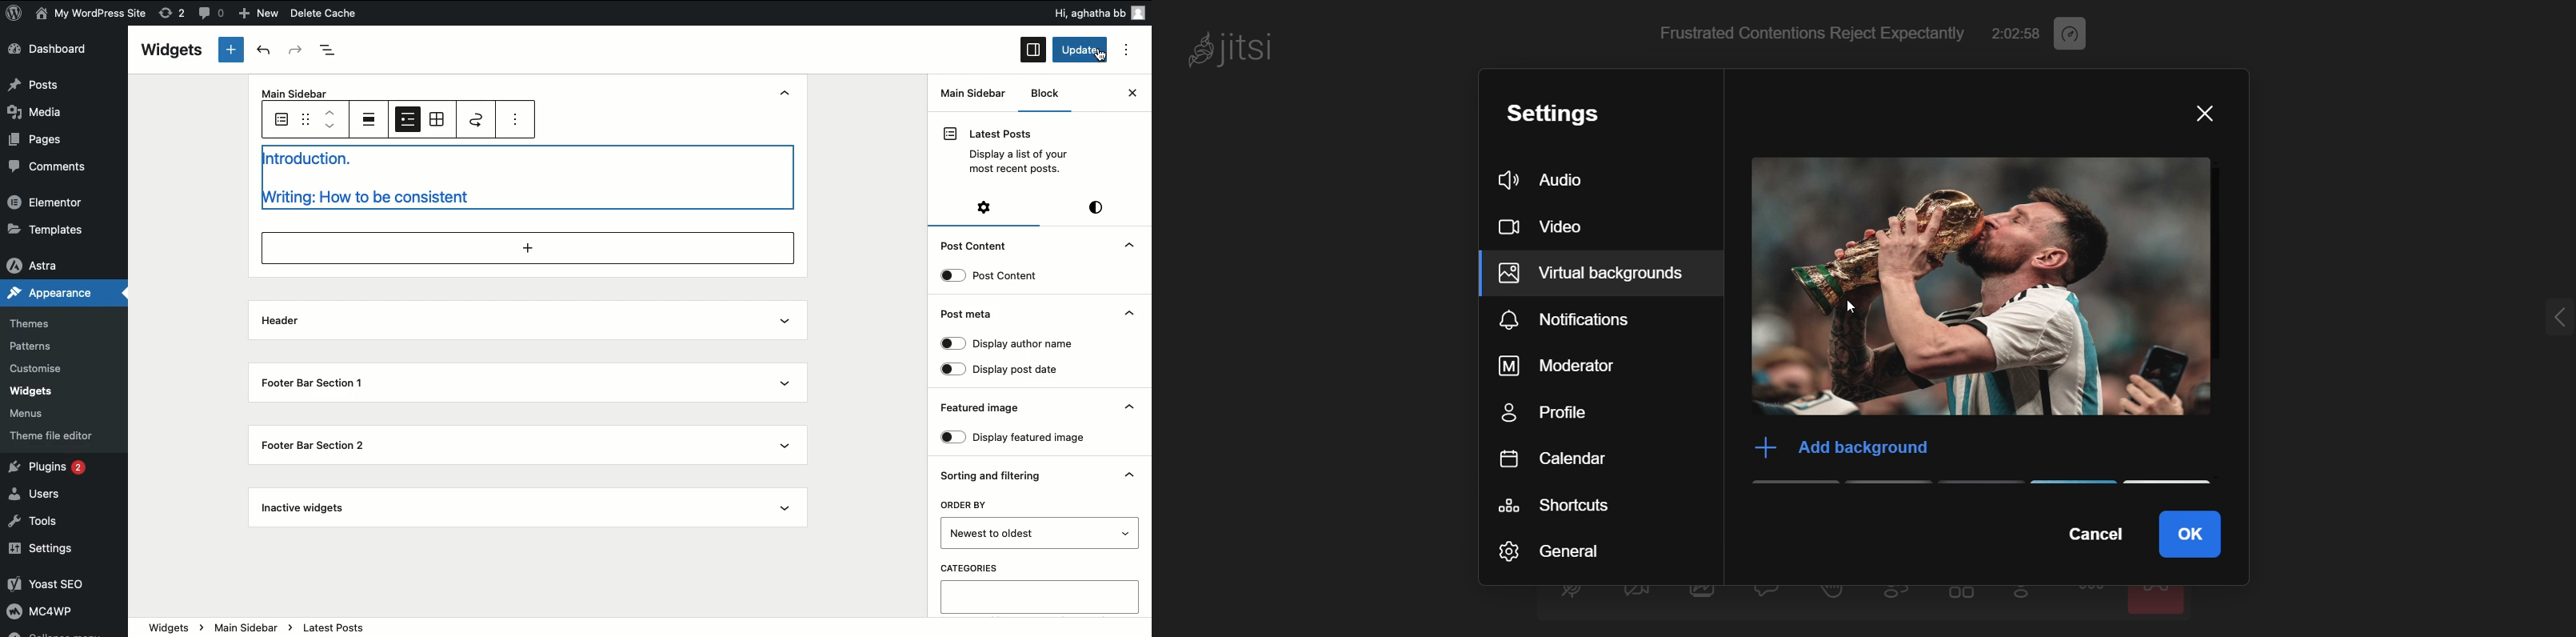  I want to click on Main Sidebar, so click(969, 90).